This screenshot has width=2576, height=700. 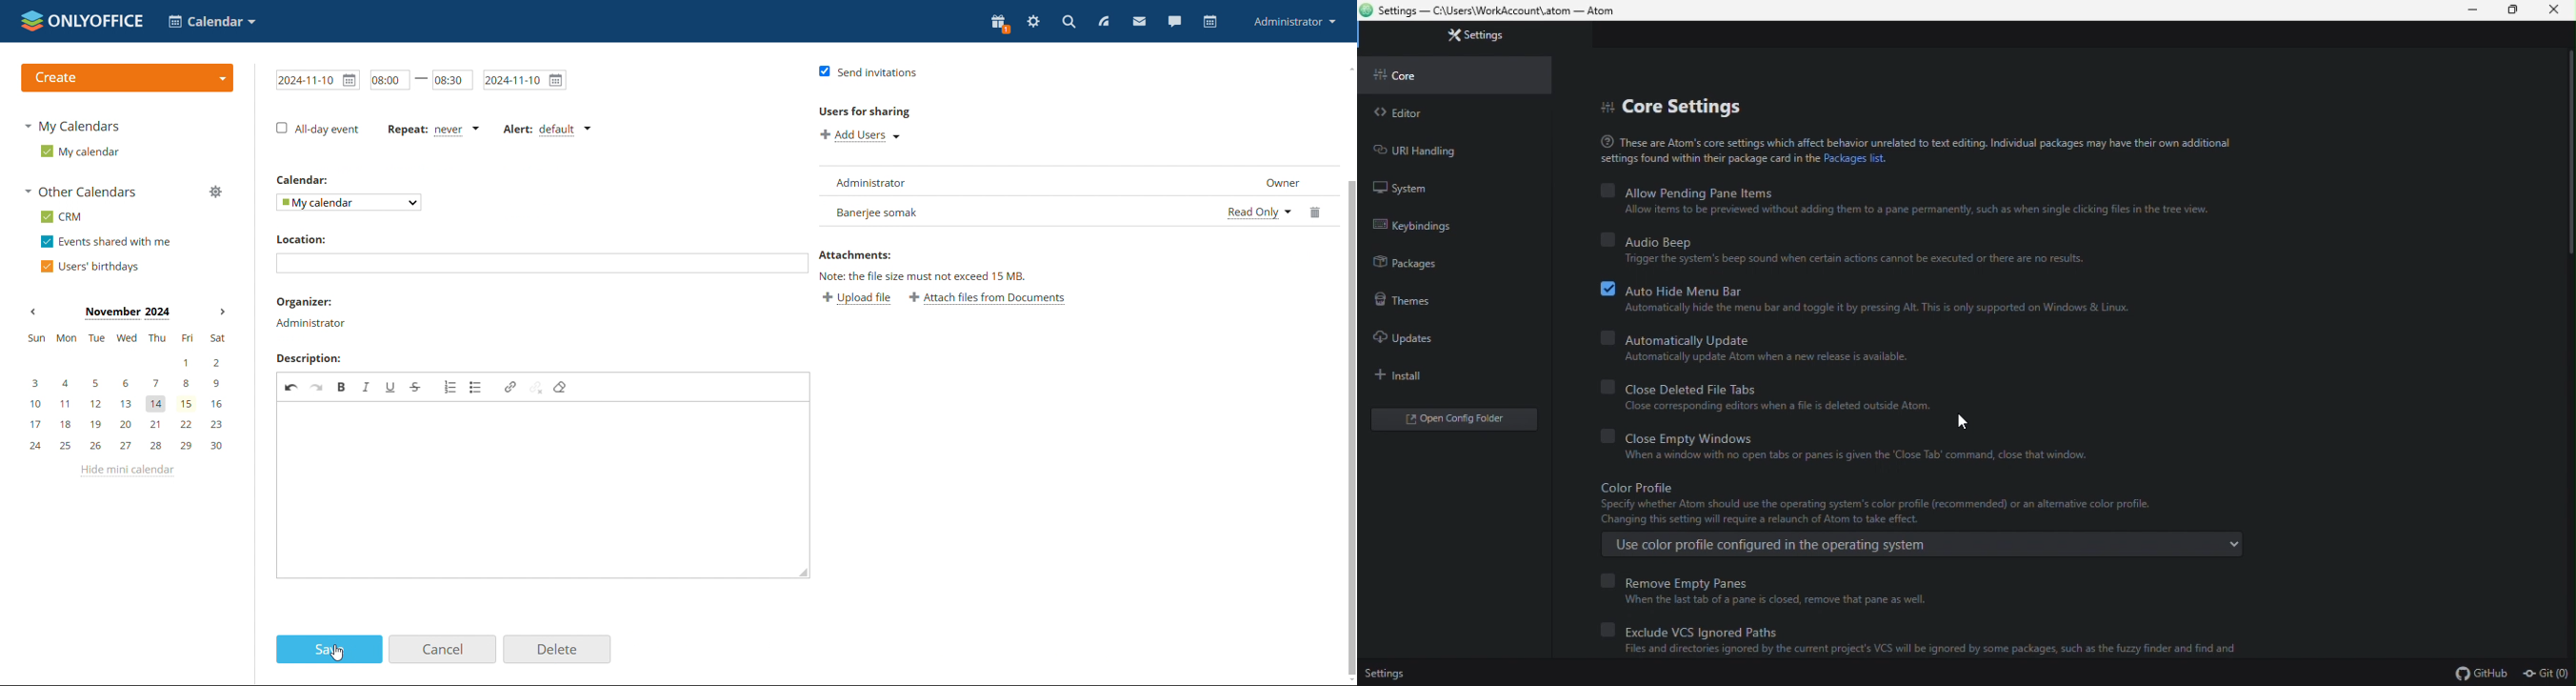 What do you see at coordinates (80, 192) in the screenshot?
I see `other calendars` at bounding box center [80, 192].